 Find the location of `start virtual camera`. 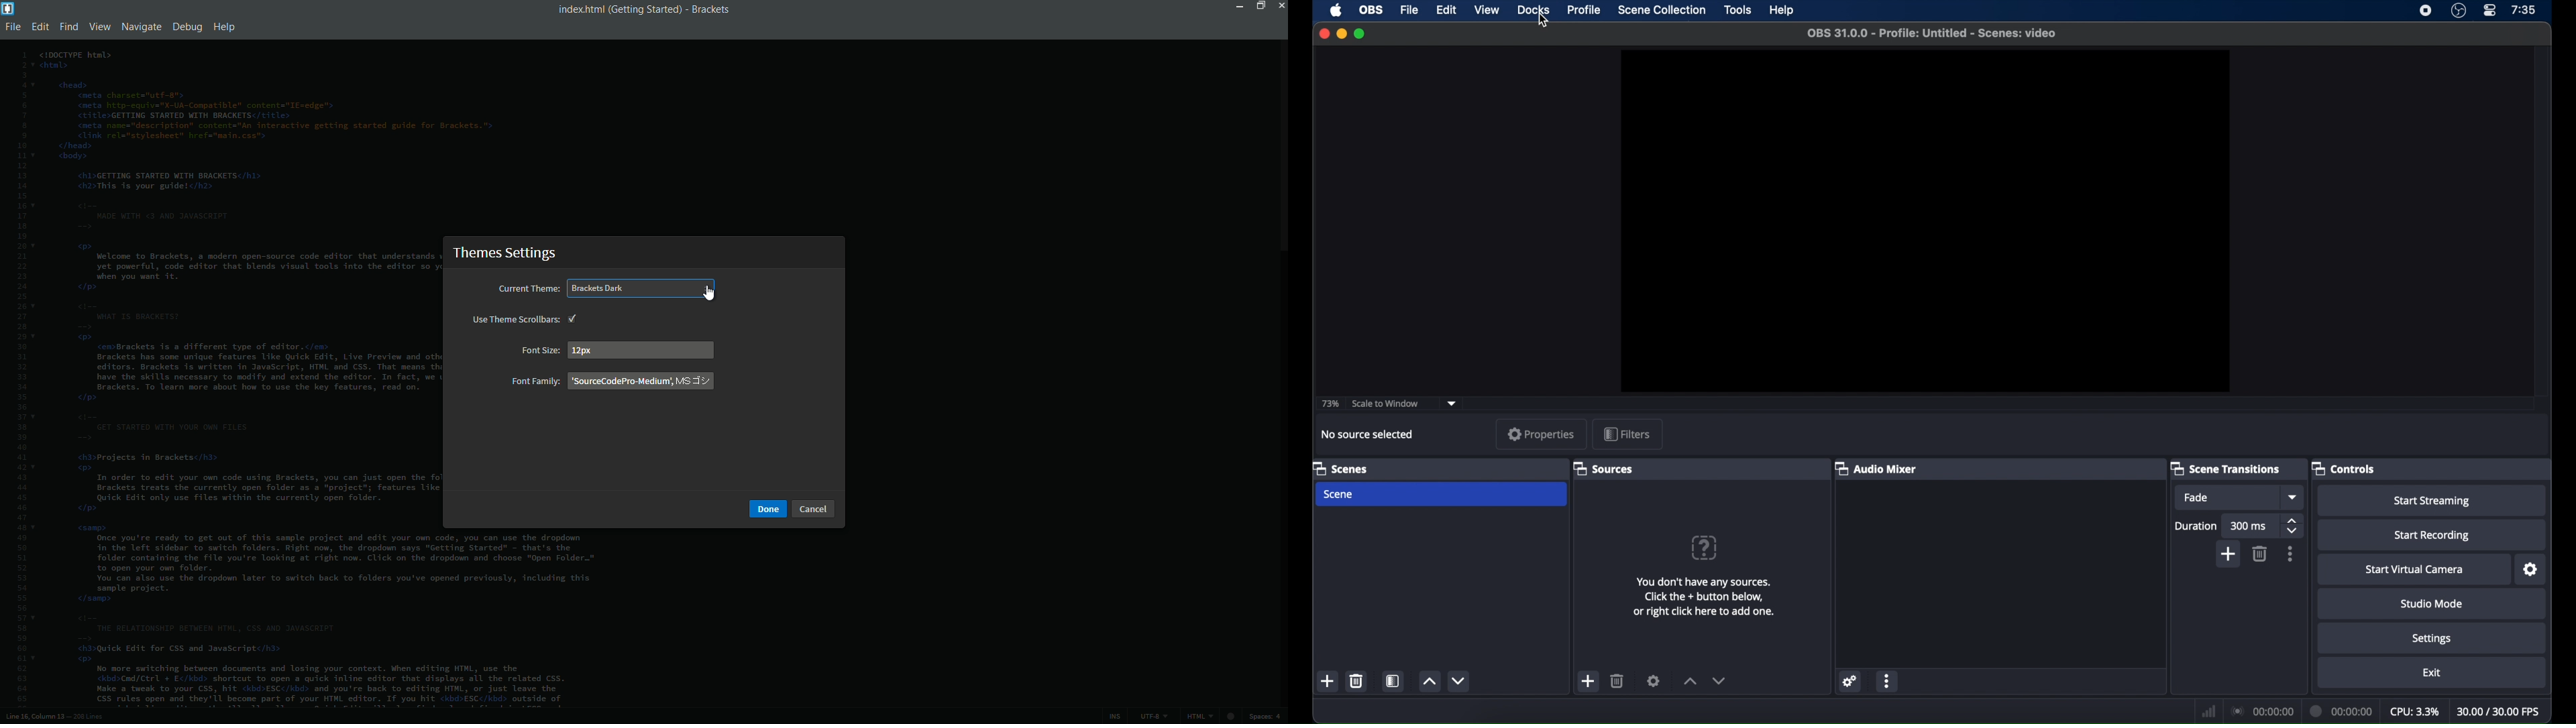

start virtual camera is located at coordinates (2415, 569).